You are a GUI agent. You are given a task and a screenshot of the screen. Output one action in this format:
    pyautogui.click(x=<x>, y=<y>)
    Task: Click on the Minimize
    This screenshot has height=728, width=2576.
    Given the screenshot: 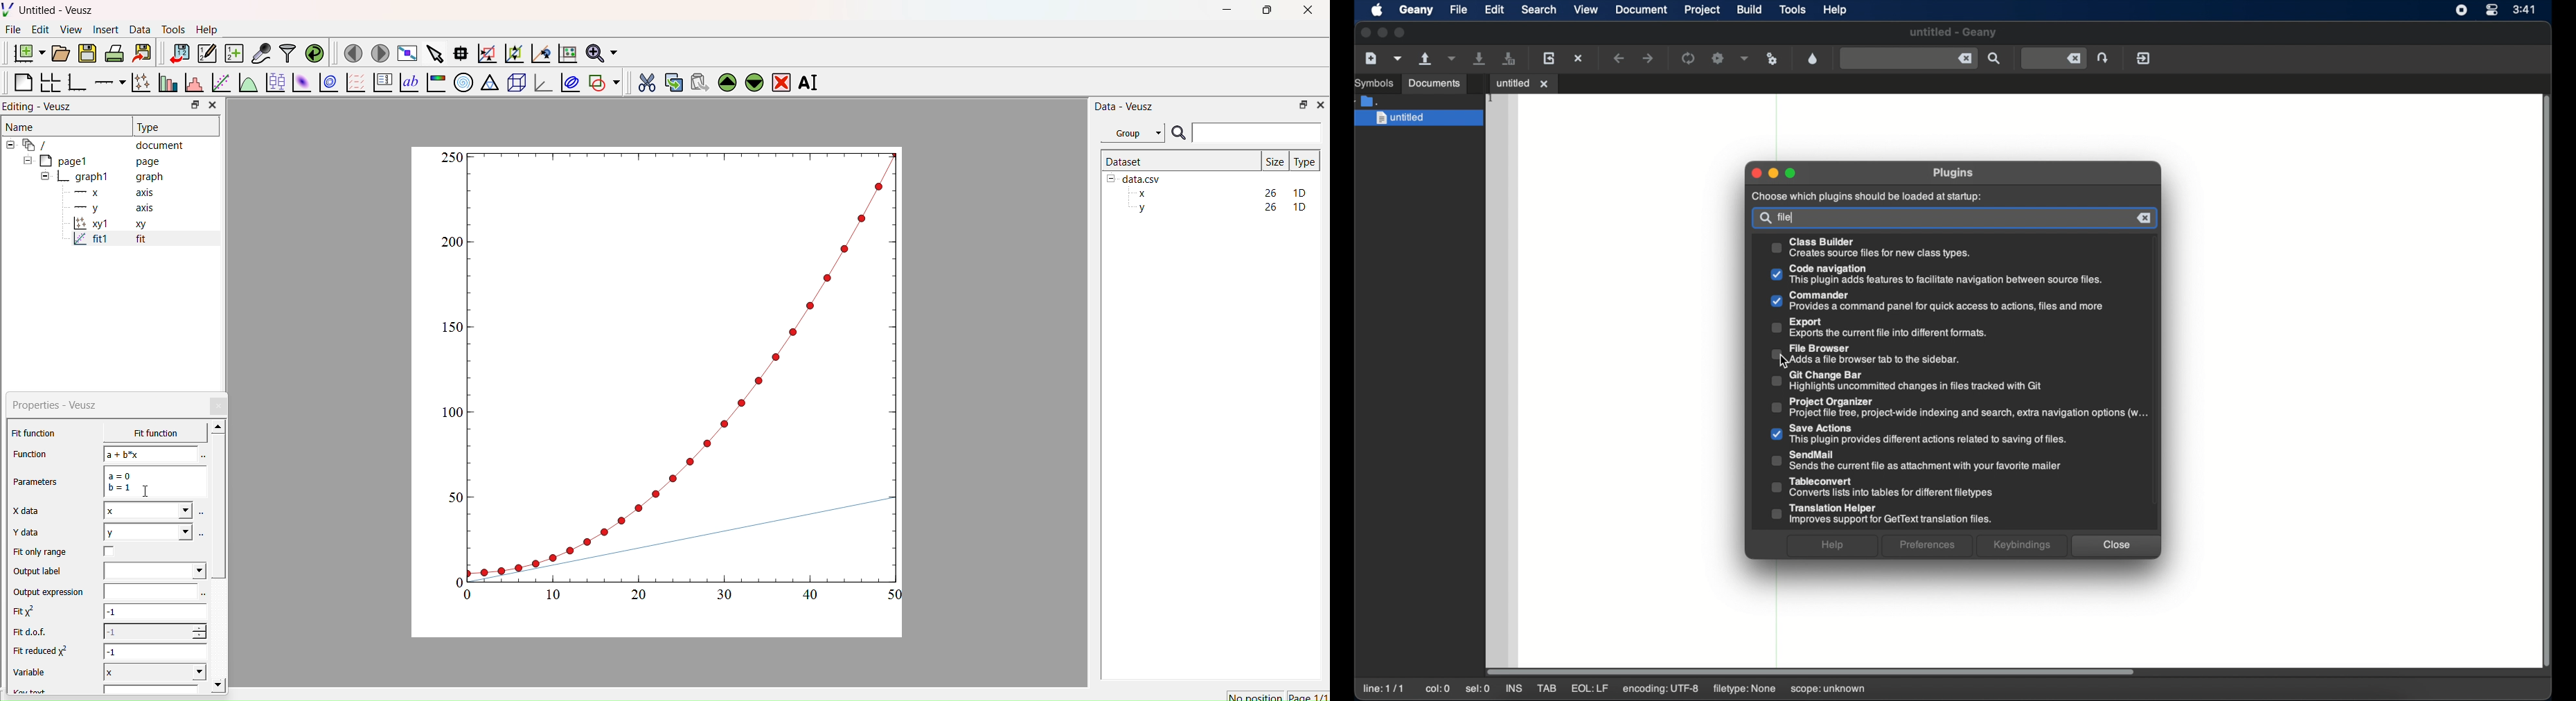 What is the action you would take?
    pyautogui.click(x=1227, y=13)
    